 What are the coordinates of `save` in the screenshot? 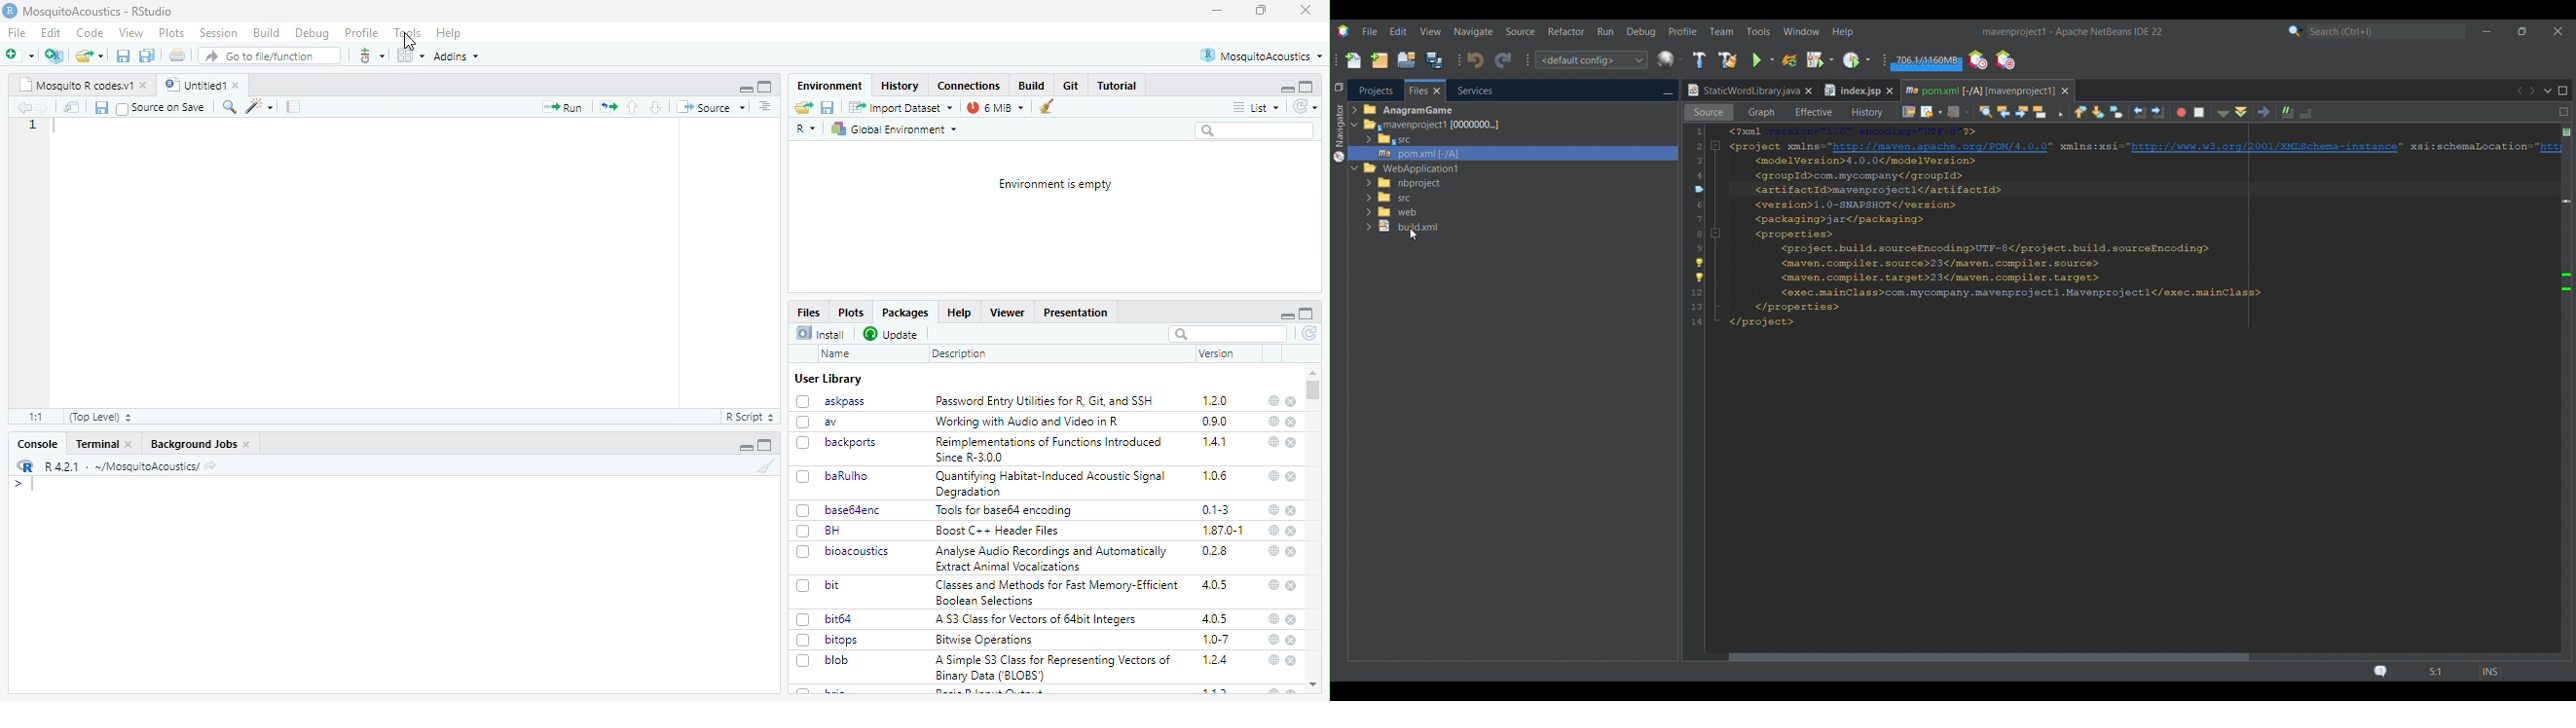 It's located at (828, 107).